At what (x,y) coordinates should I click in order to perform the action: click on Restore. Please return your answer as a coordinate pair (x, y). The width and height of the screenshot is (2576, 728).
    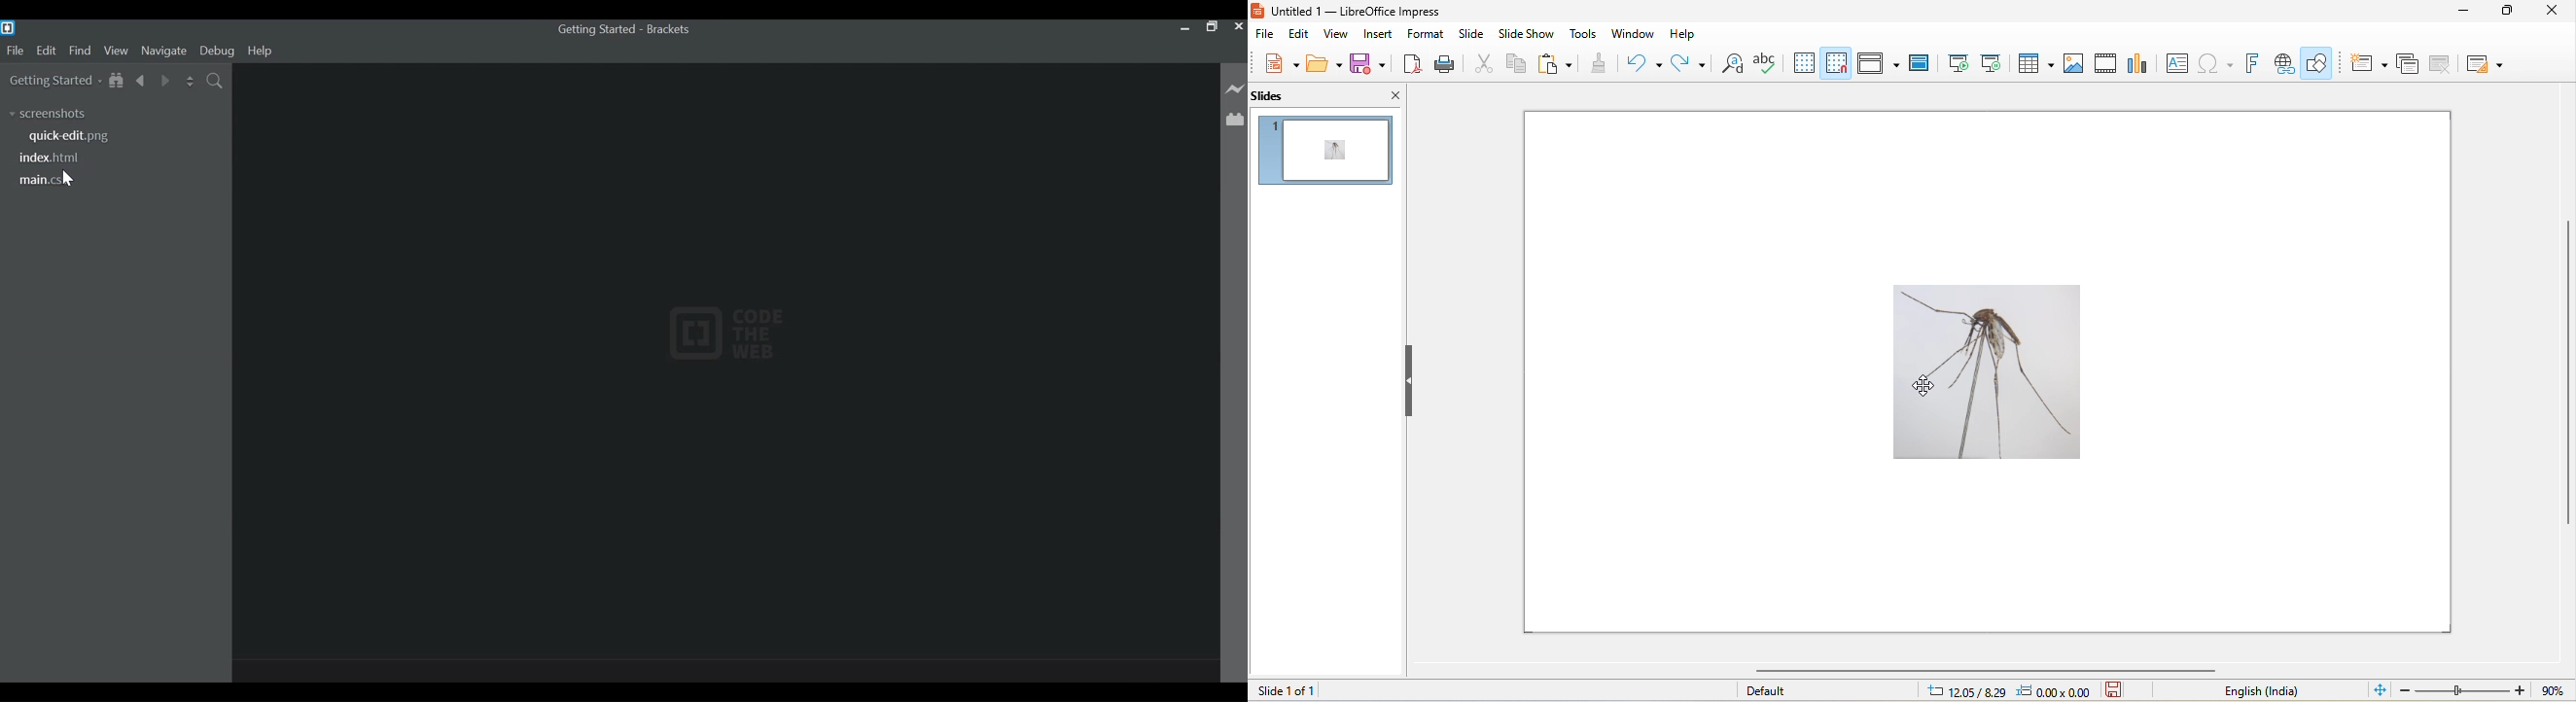
    Looking at the image, I should click on (1212, 27).